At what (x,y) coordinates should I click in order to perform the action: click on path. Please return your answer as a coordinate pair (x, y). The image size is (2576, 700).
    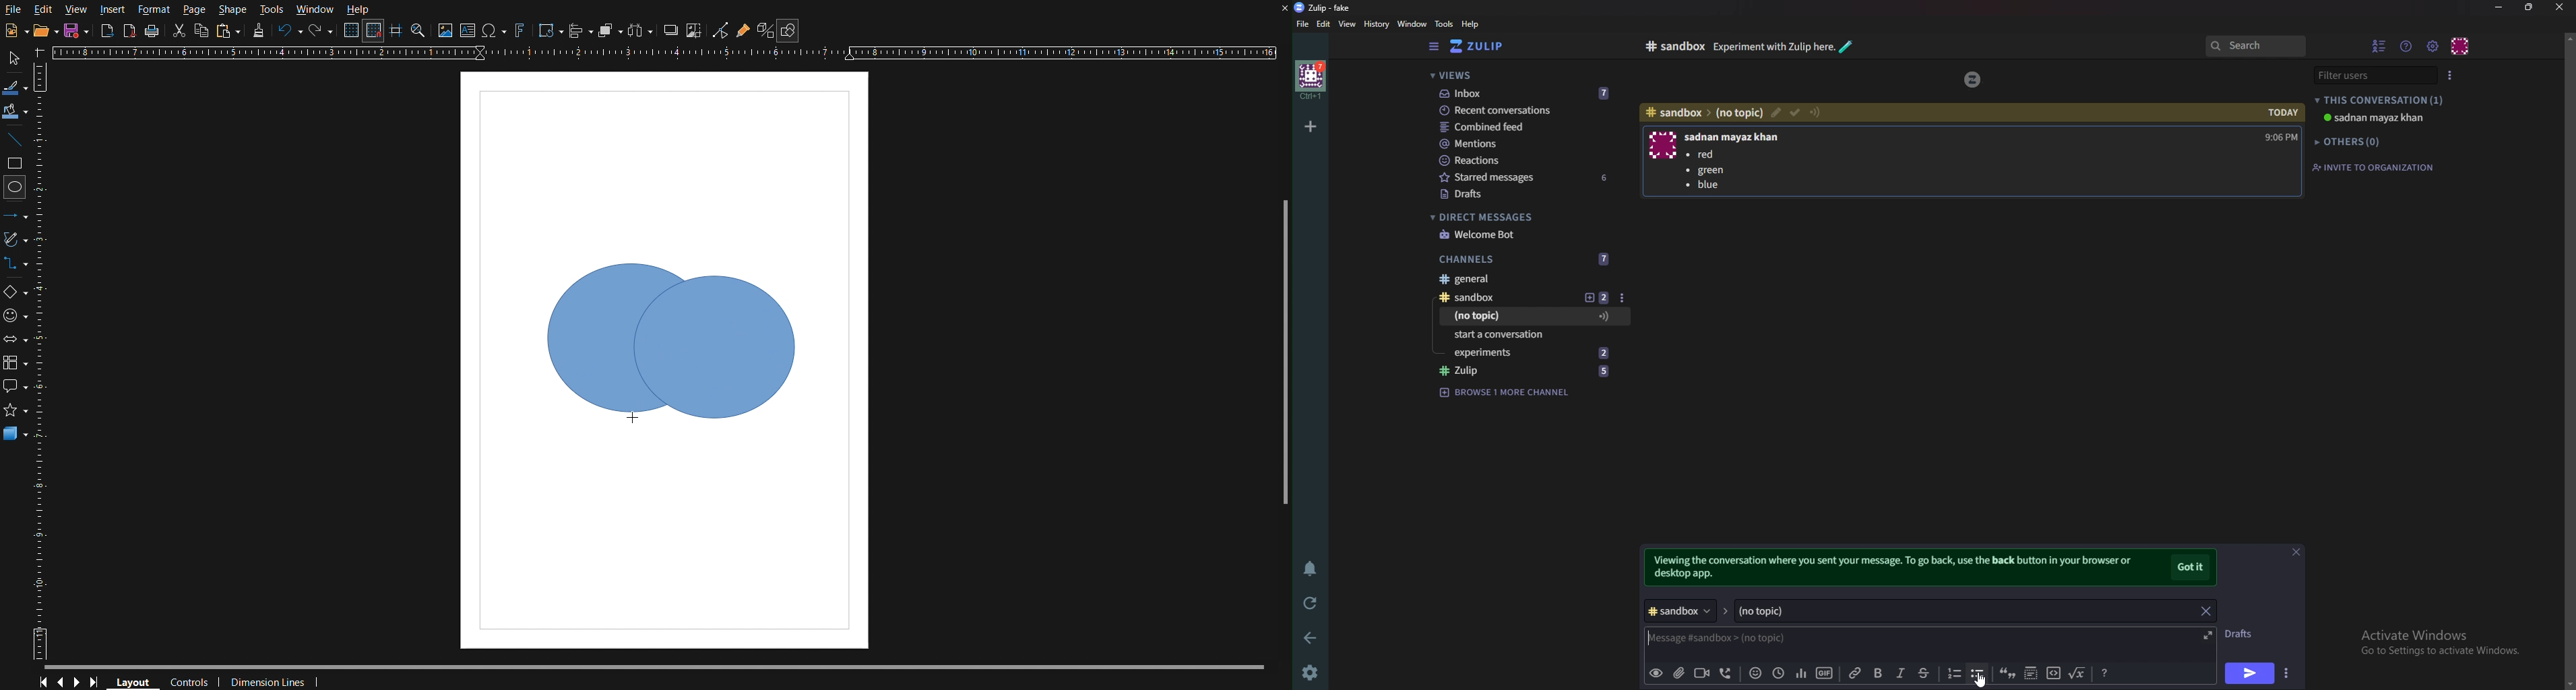
    Looking at the image, I should click on (1704, 113).